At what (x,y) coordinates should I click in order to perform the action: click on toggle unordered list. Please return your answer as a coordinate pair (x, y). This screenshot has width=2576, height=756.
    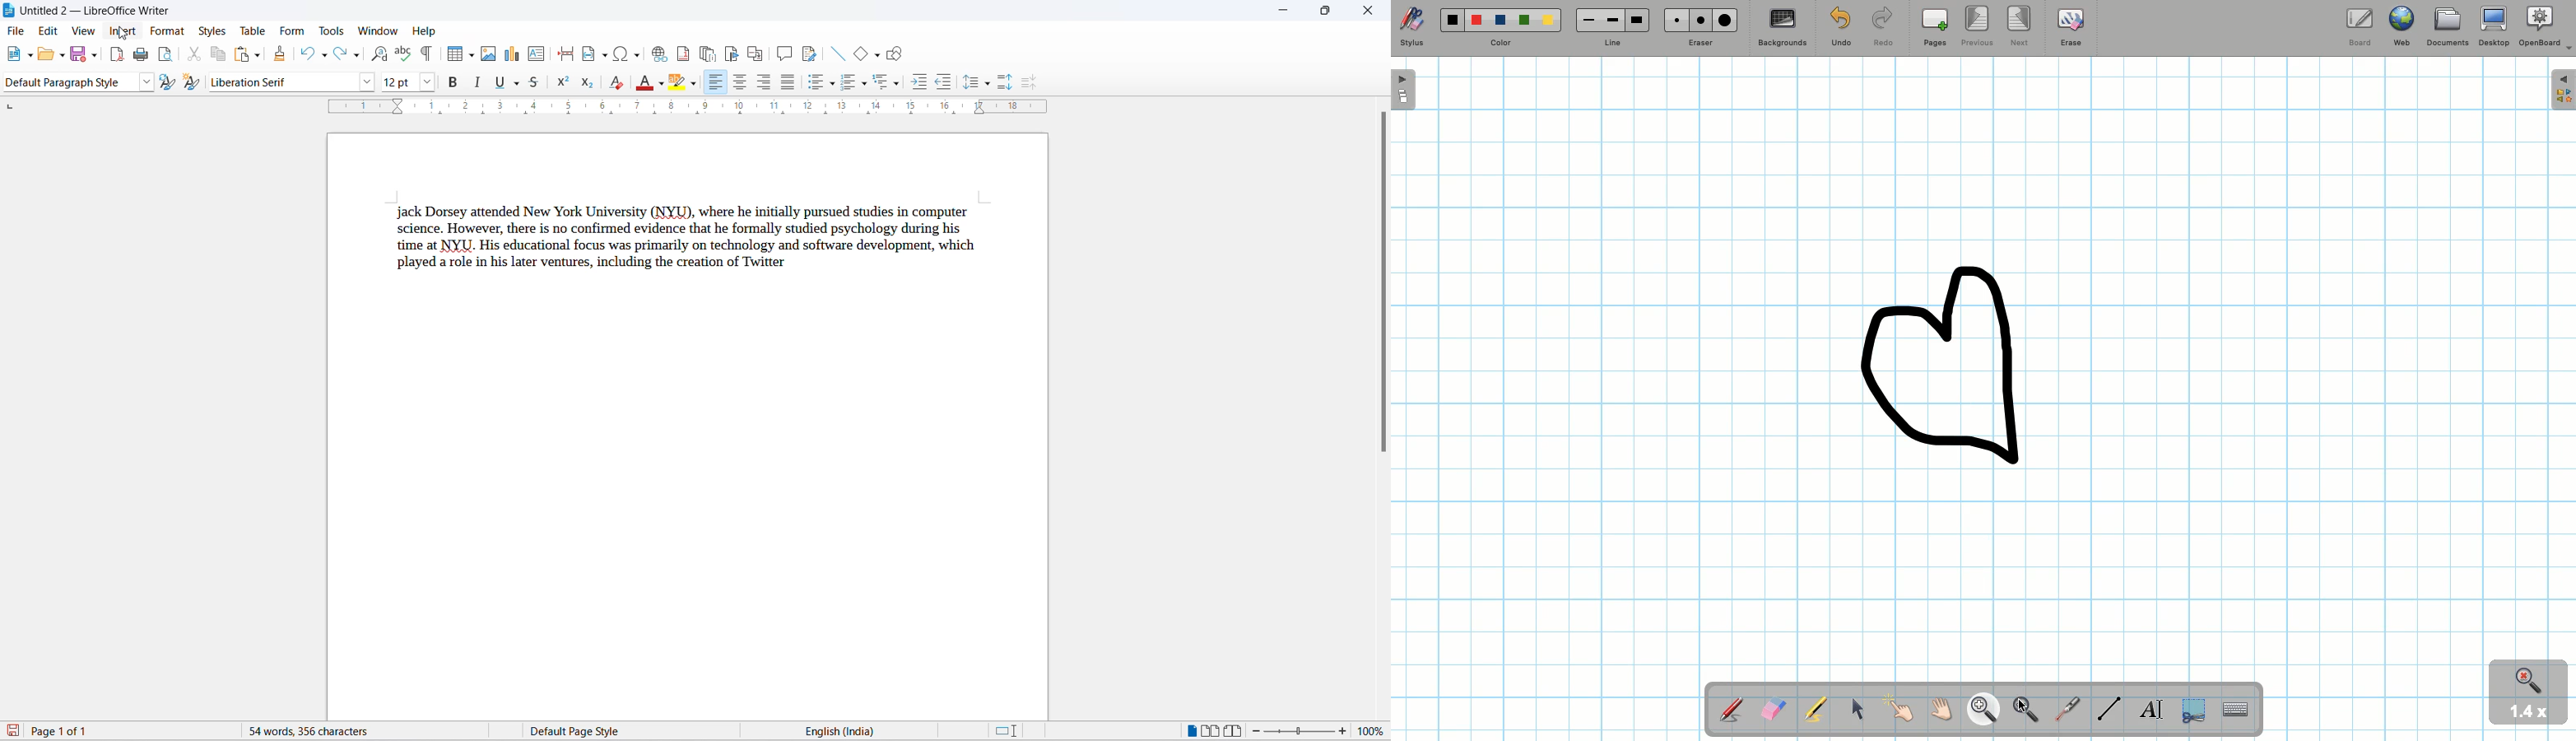
    Looking at the image, I should click on (815, 83).